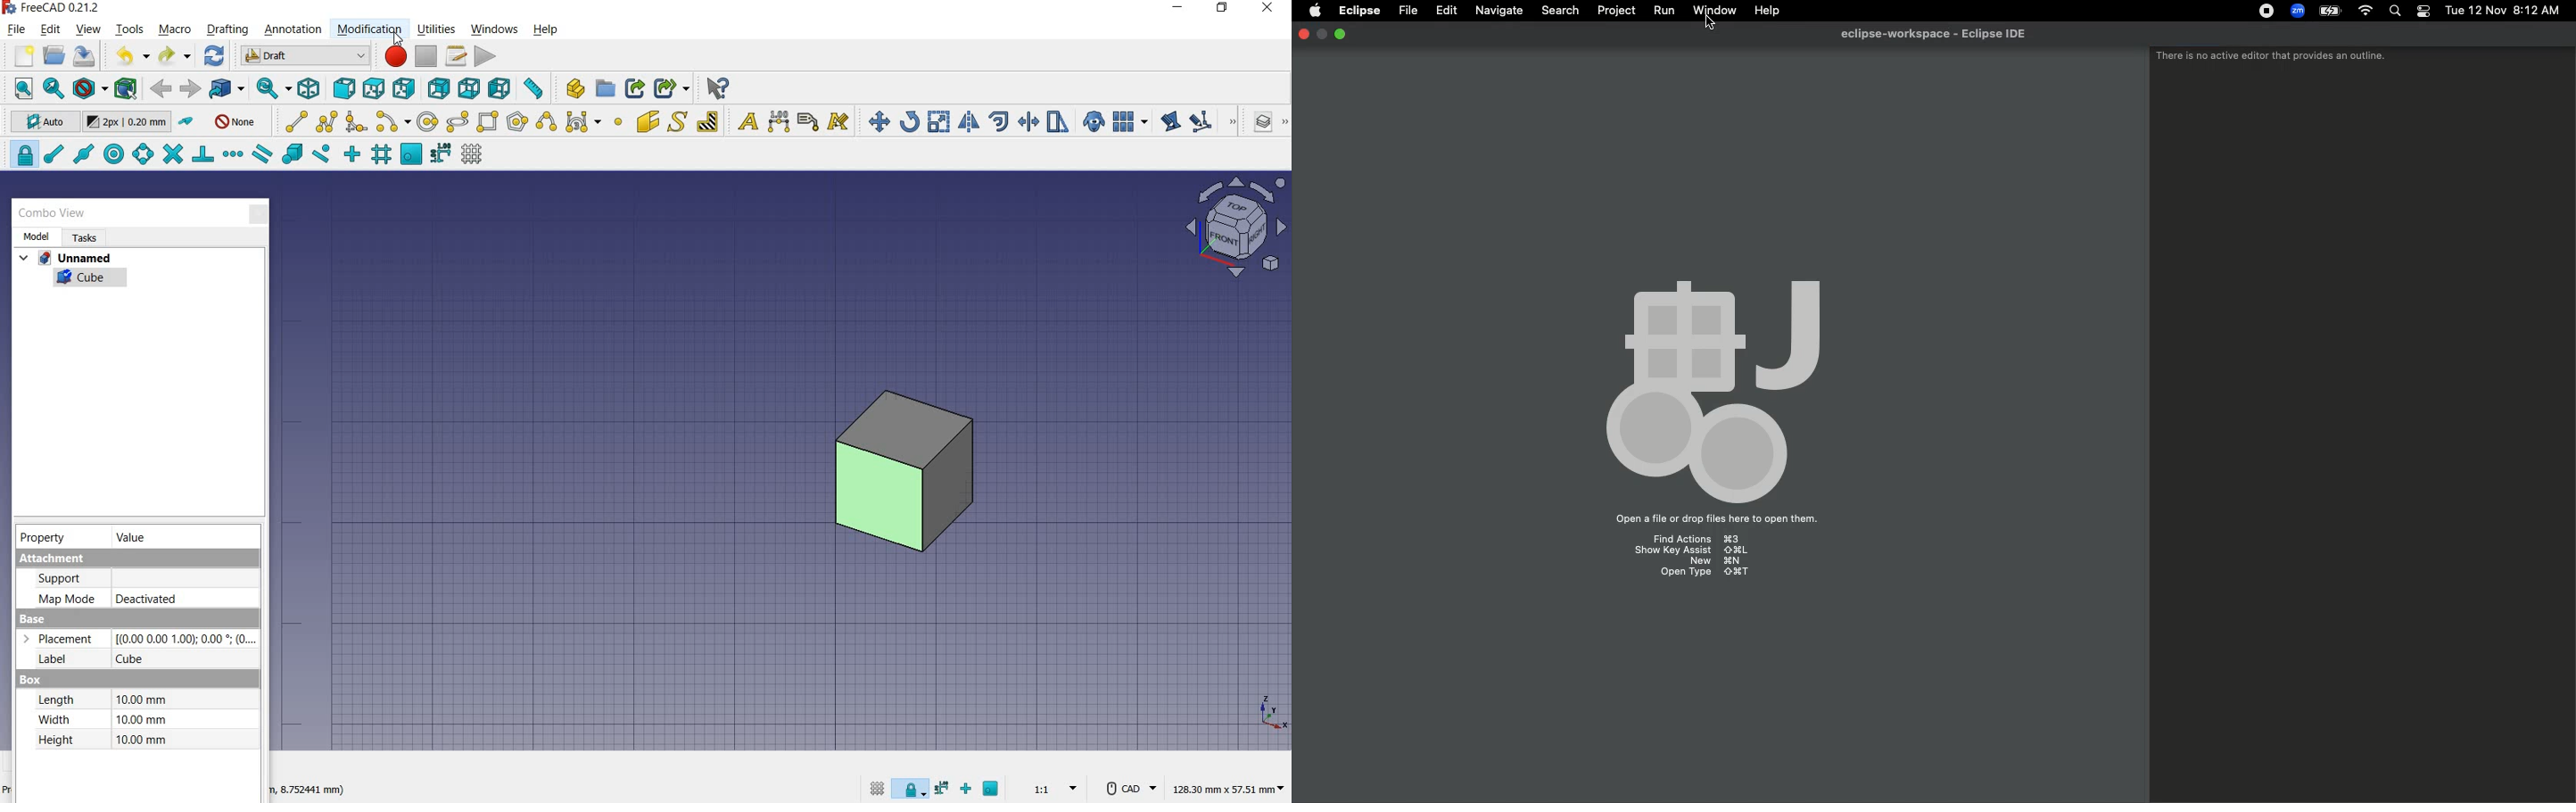 The height and width of the screenshot is (812, 2576). I want to click on Internet, so click(2364, 12).